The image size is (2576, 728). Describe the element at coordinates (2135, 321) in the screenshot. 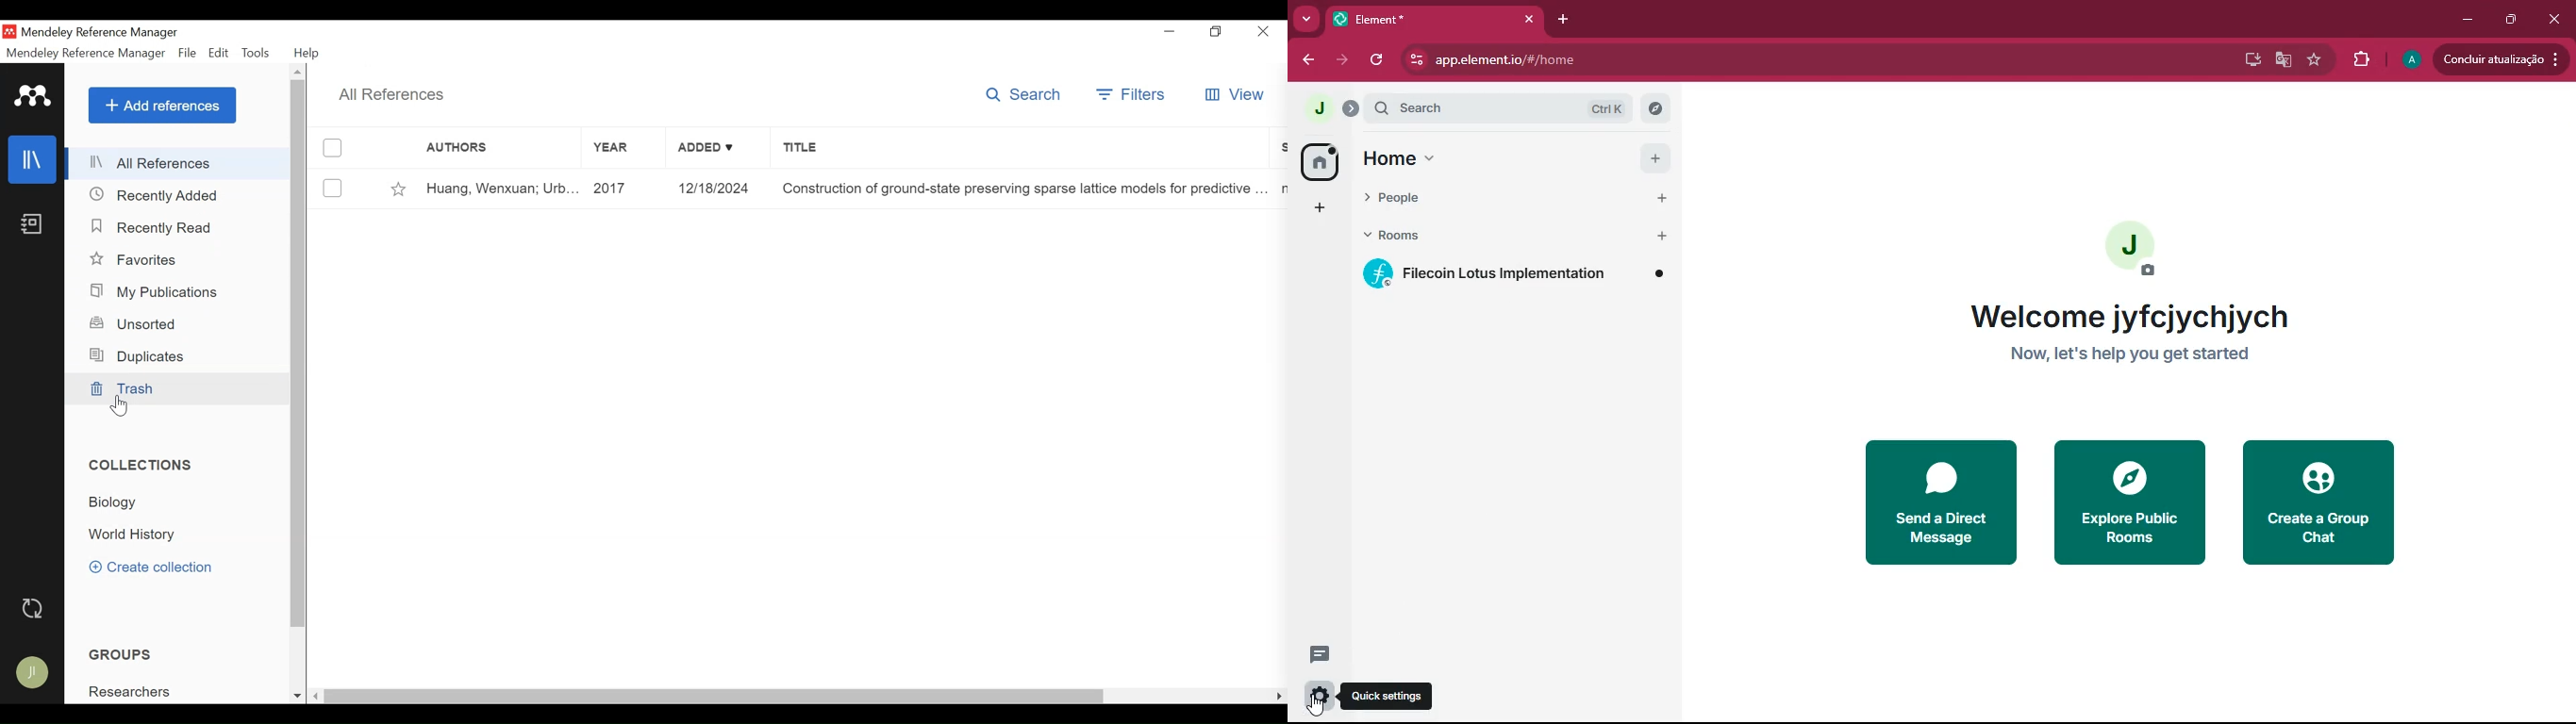

I see `welcome jyfcjychjych` at that location.